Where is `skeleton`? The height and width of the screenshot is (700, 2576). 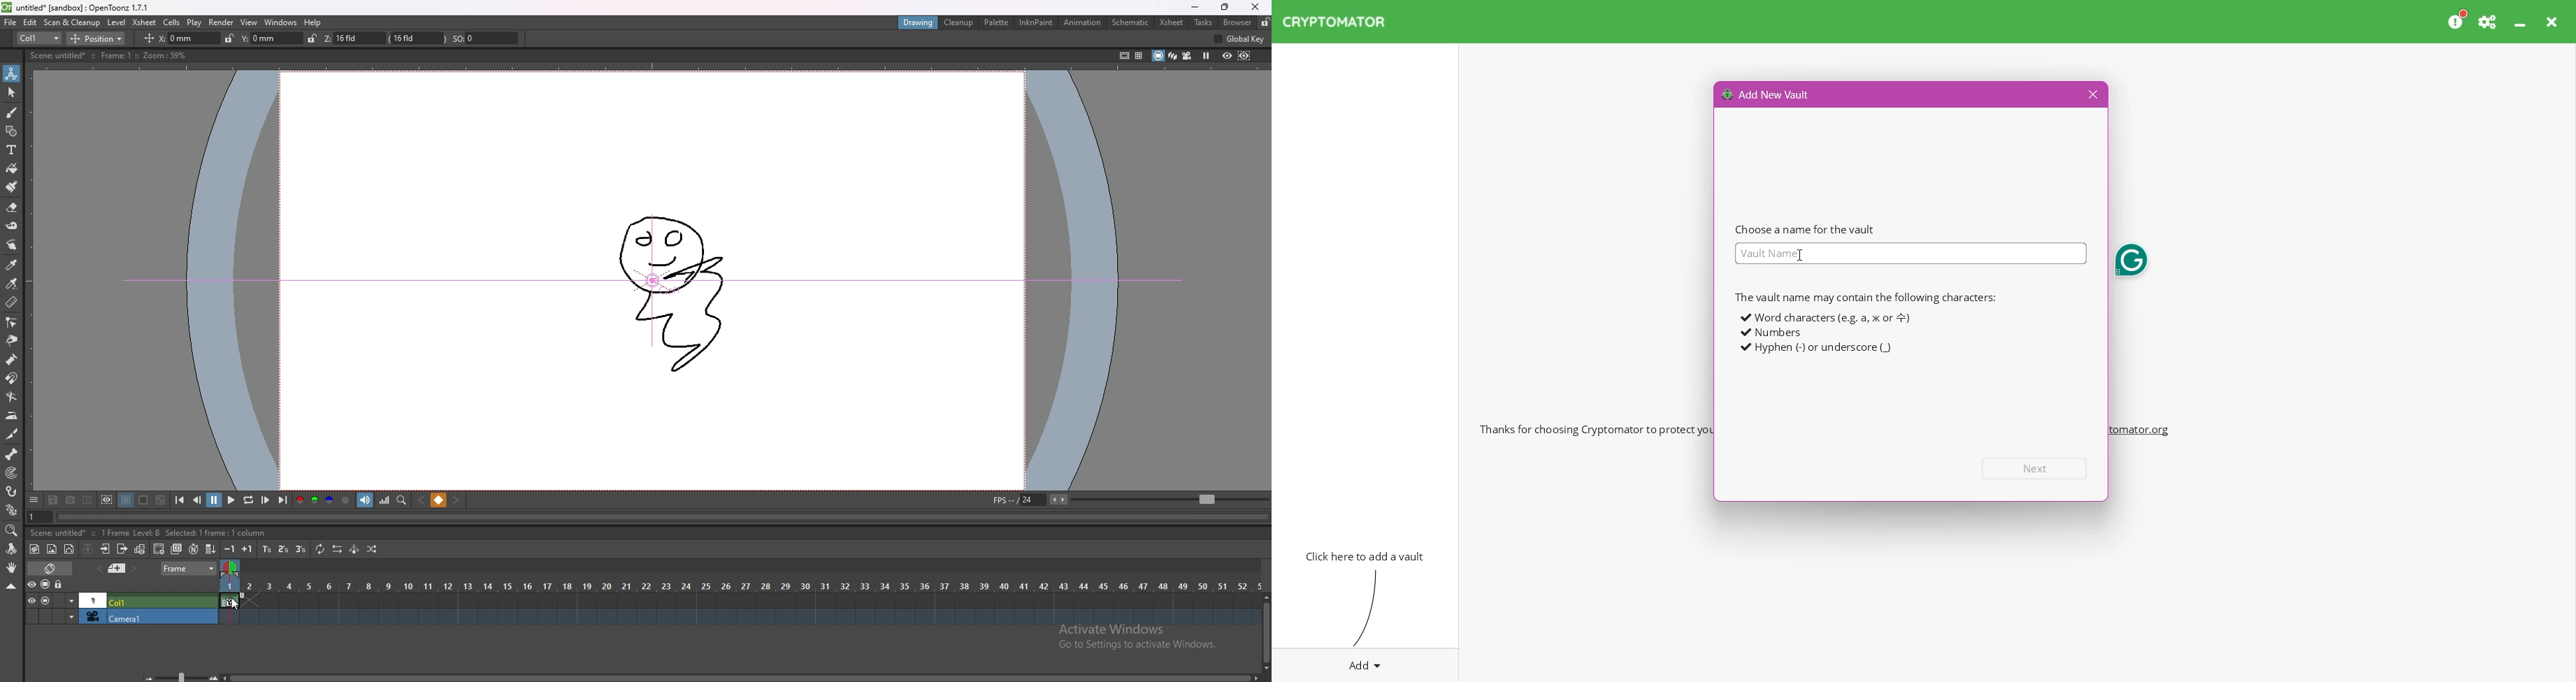
skeleton is located at coordinates (13, 454).